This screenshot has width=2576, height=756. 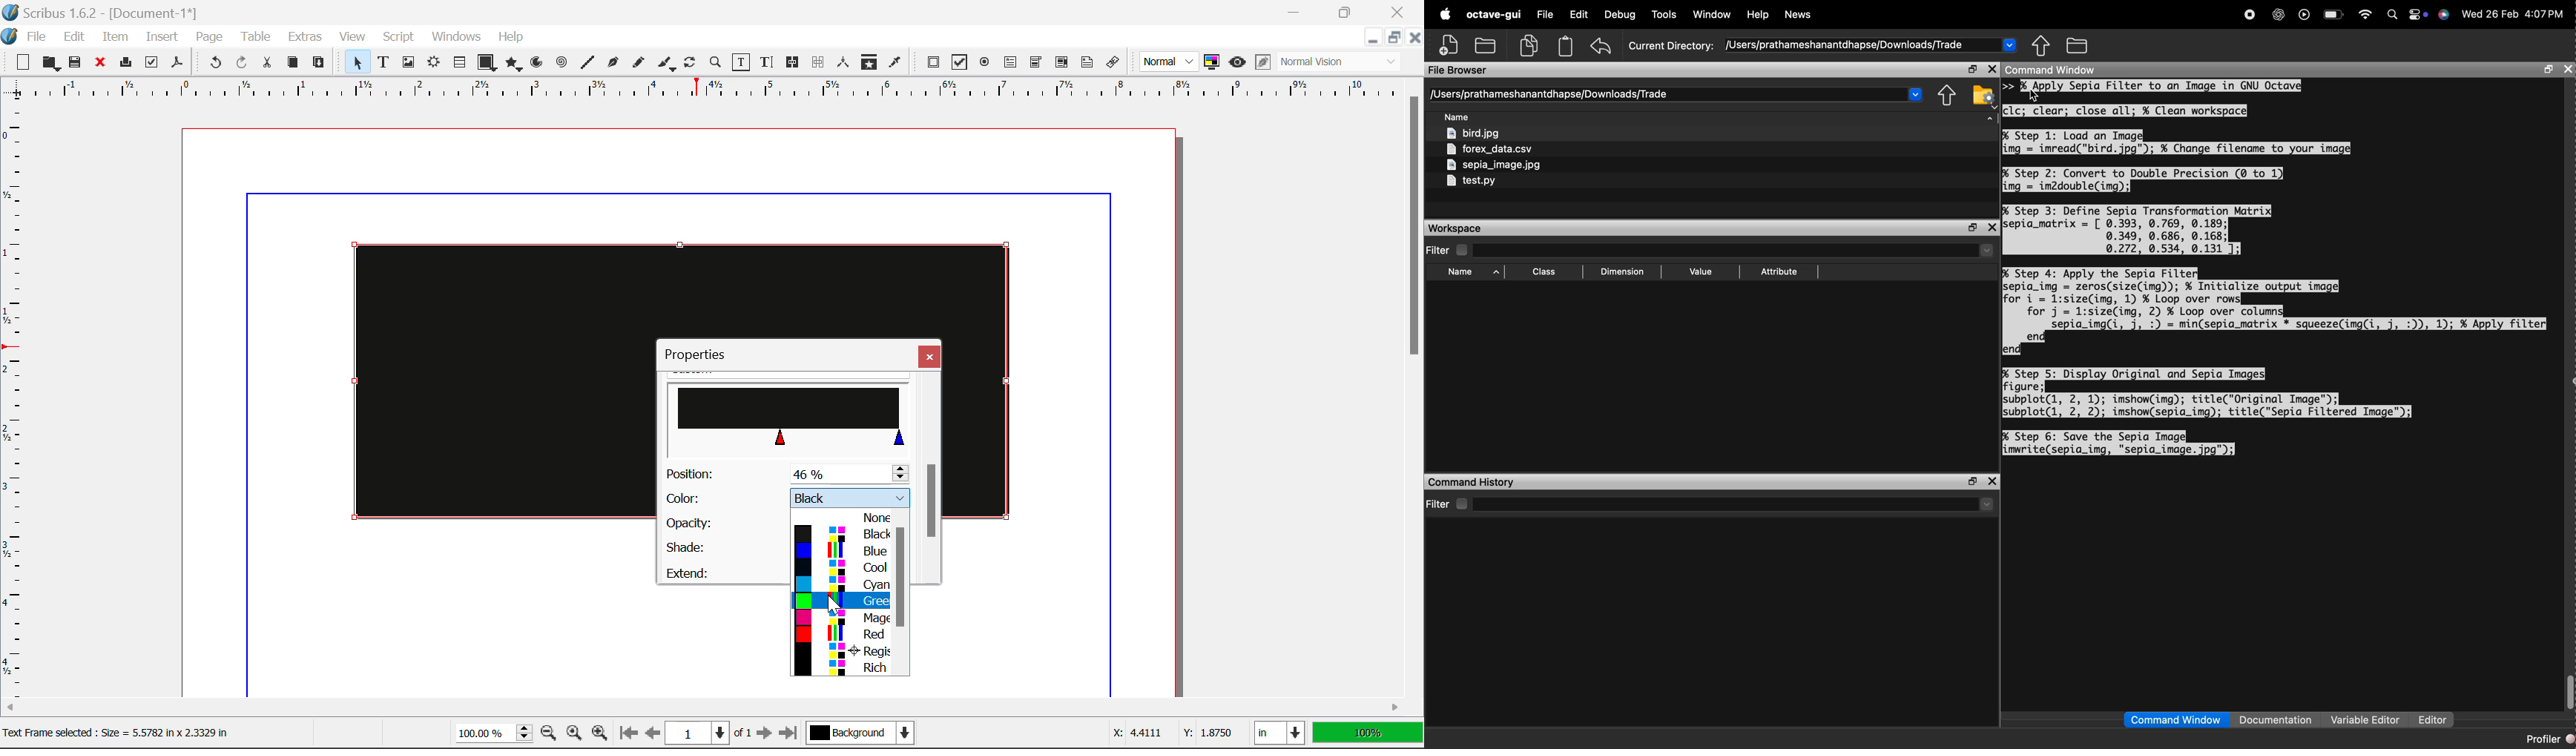 What do you see at coordinates (550, 734) in the screenshot?
I see `Zoom Out` at bounding box center [550, 734].